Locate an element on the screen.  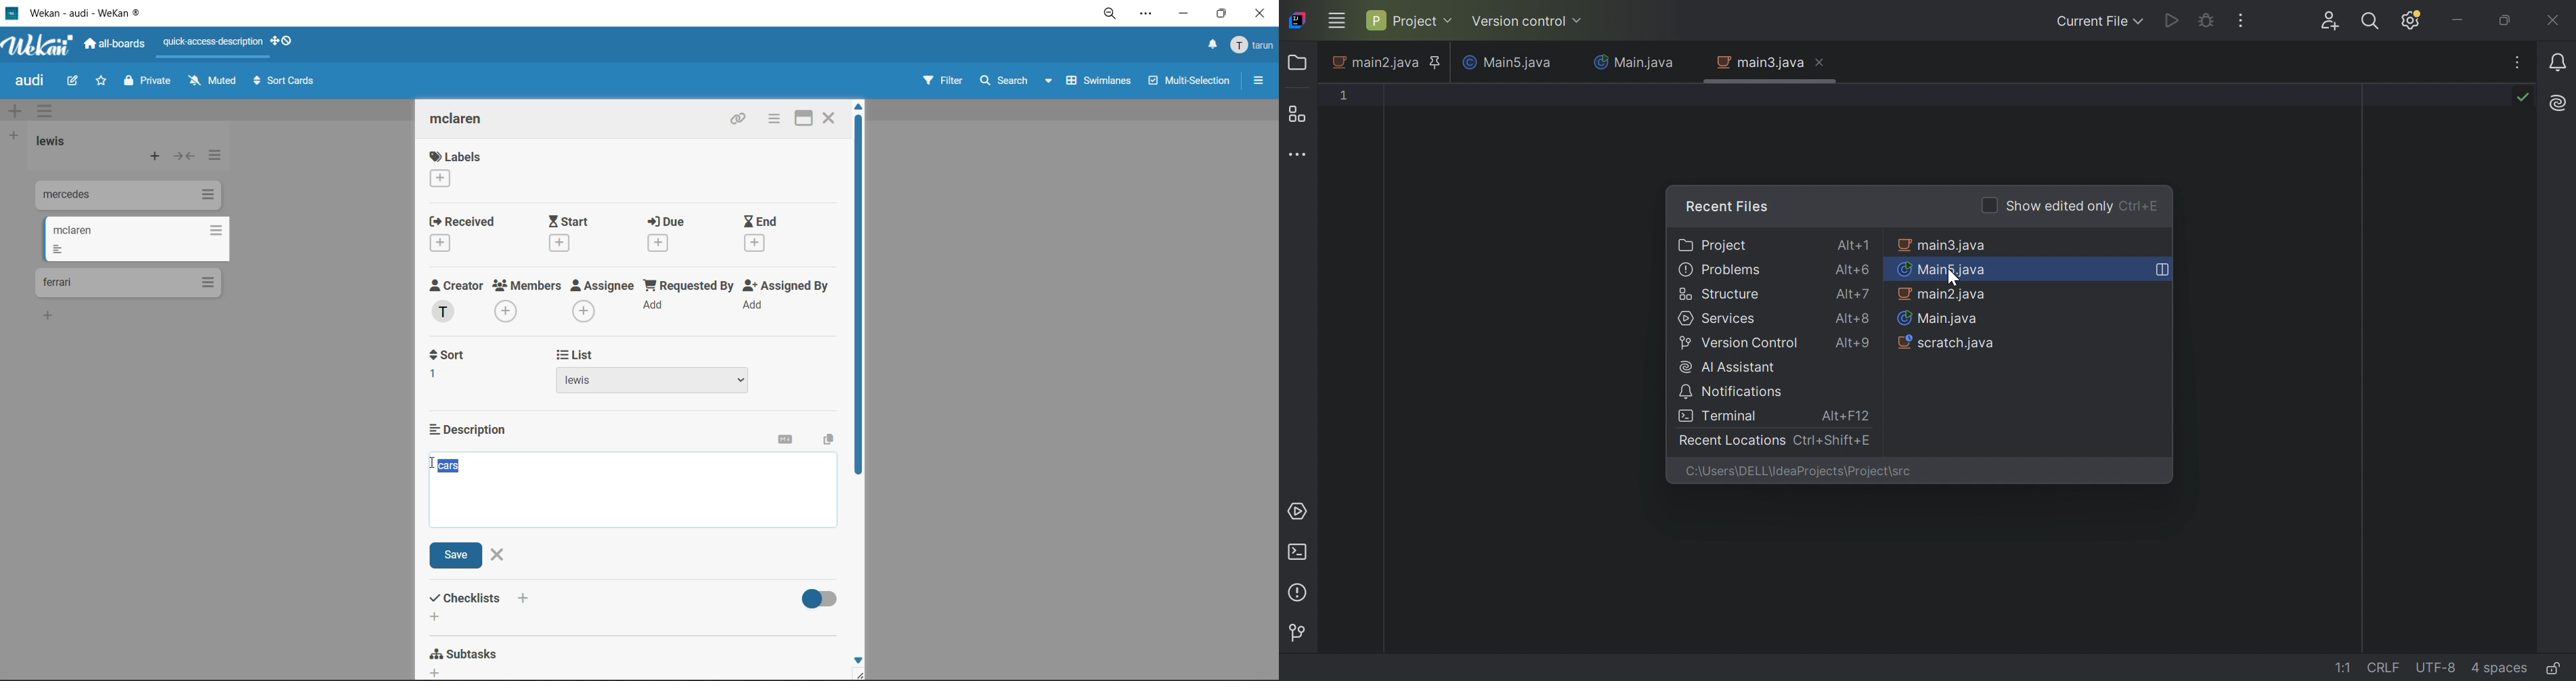
Restore down is located at coordinates (2505, 20).